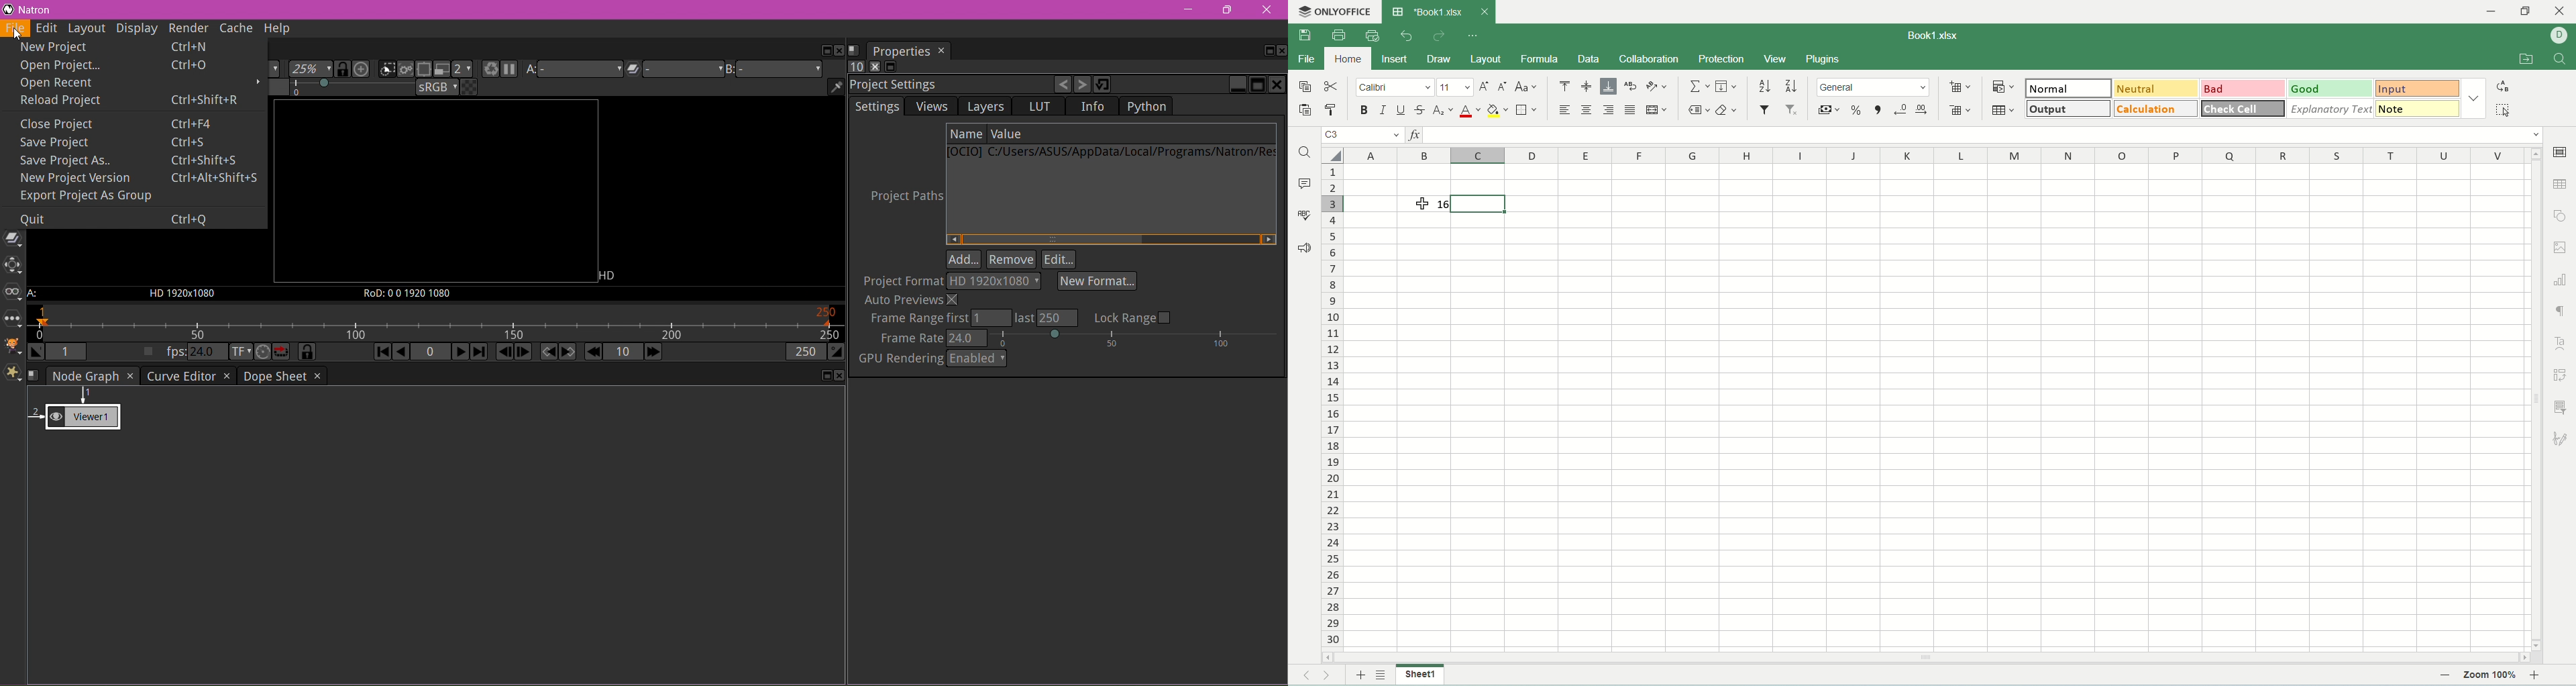  I want to click on calculation, so click(2157, 109).